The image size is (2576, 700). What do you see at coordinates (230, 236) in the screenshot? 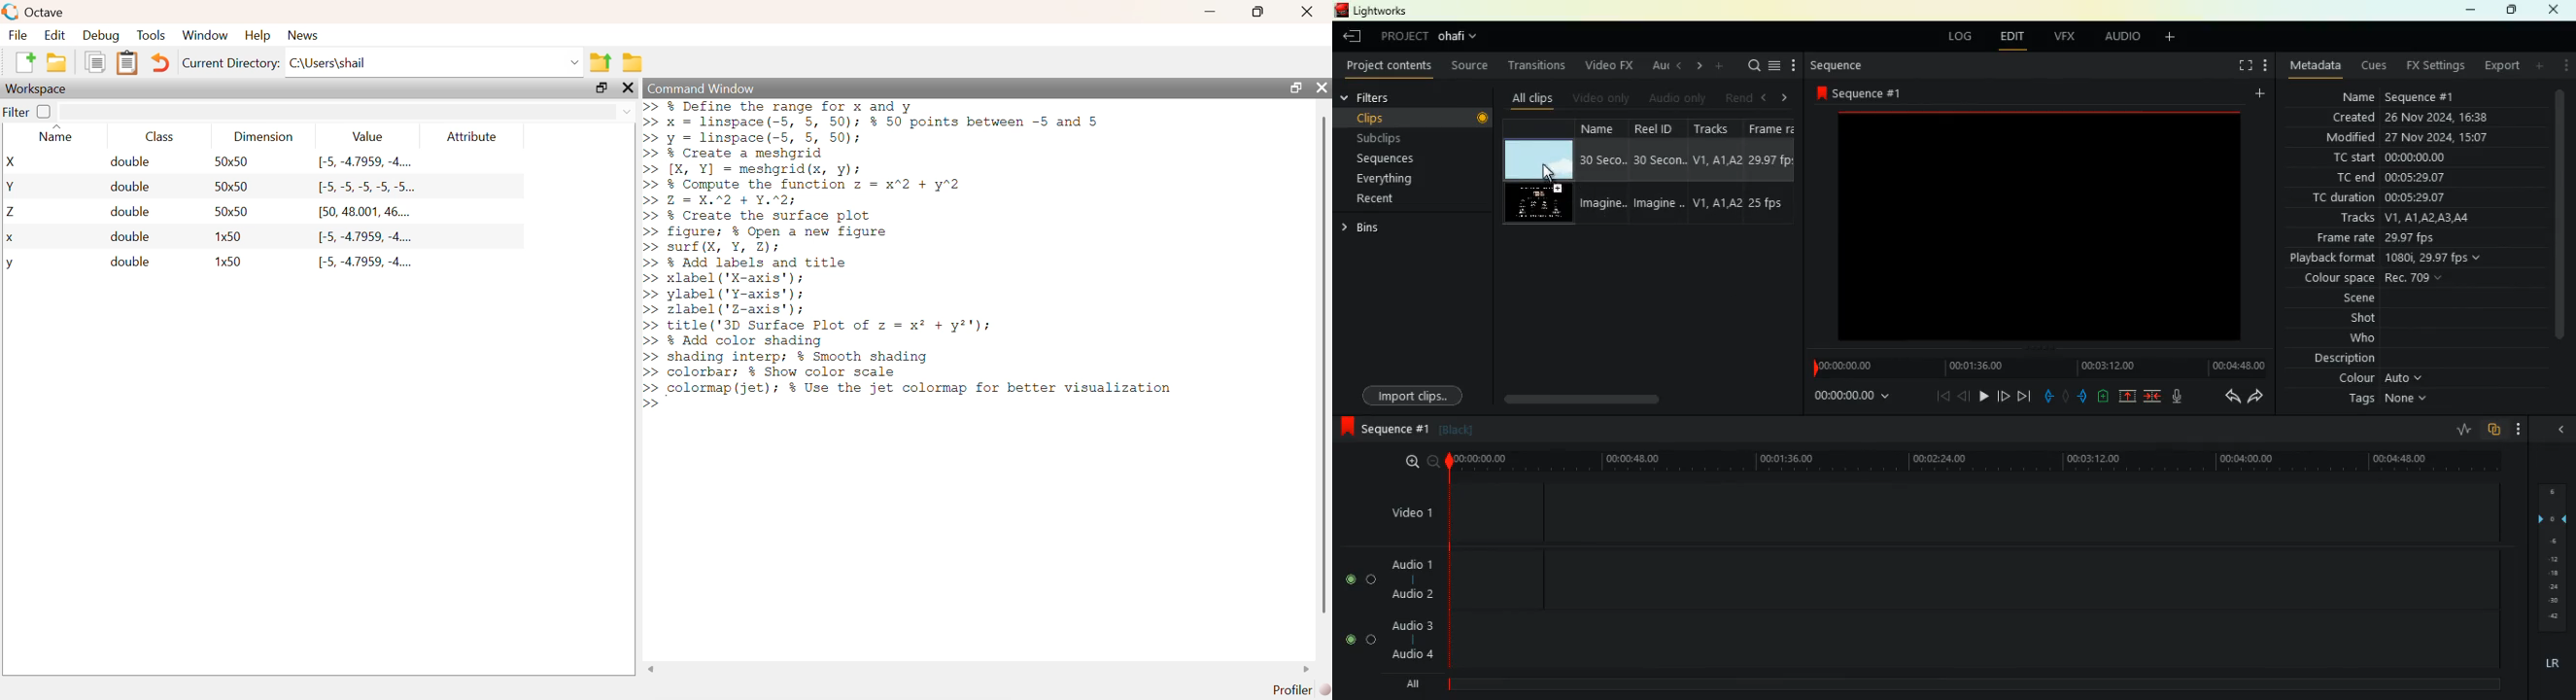
I see `1x50` at bounding box center [230, 236].